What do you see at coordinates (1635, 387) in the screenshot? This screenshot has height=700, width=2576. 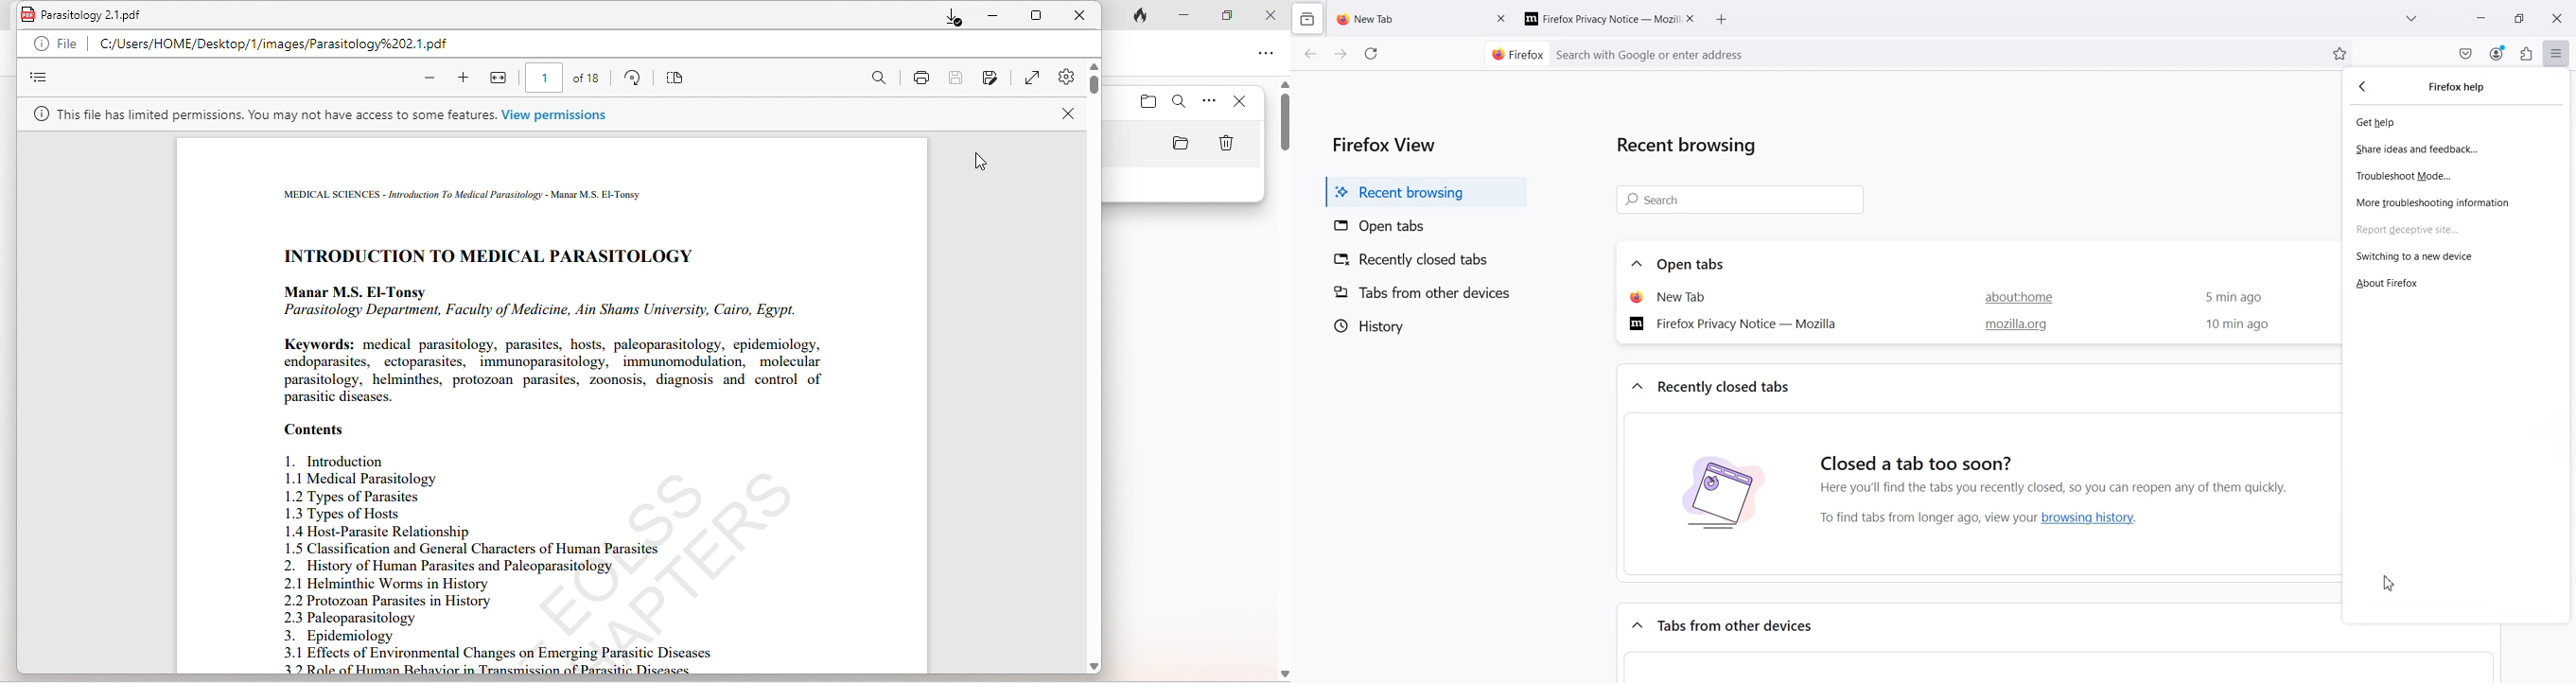 I see `Drop down box of recently closed tab` at bounding box center [1635, 387].